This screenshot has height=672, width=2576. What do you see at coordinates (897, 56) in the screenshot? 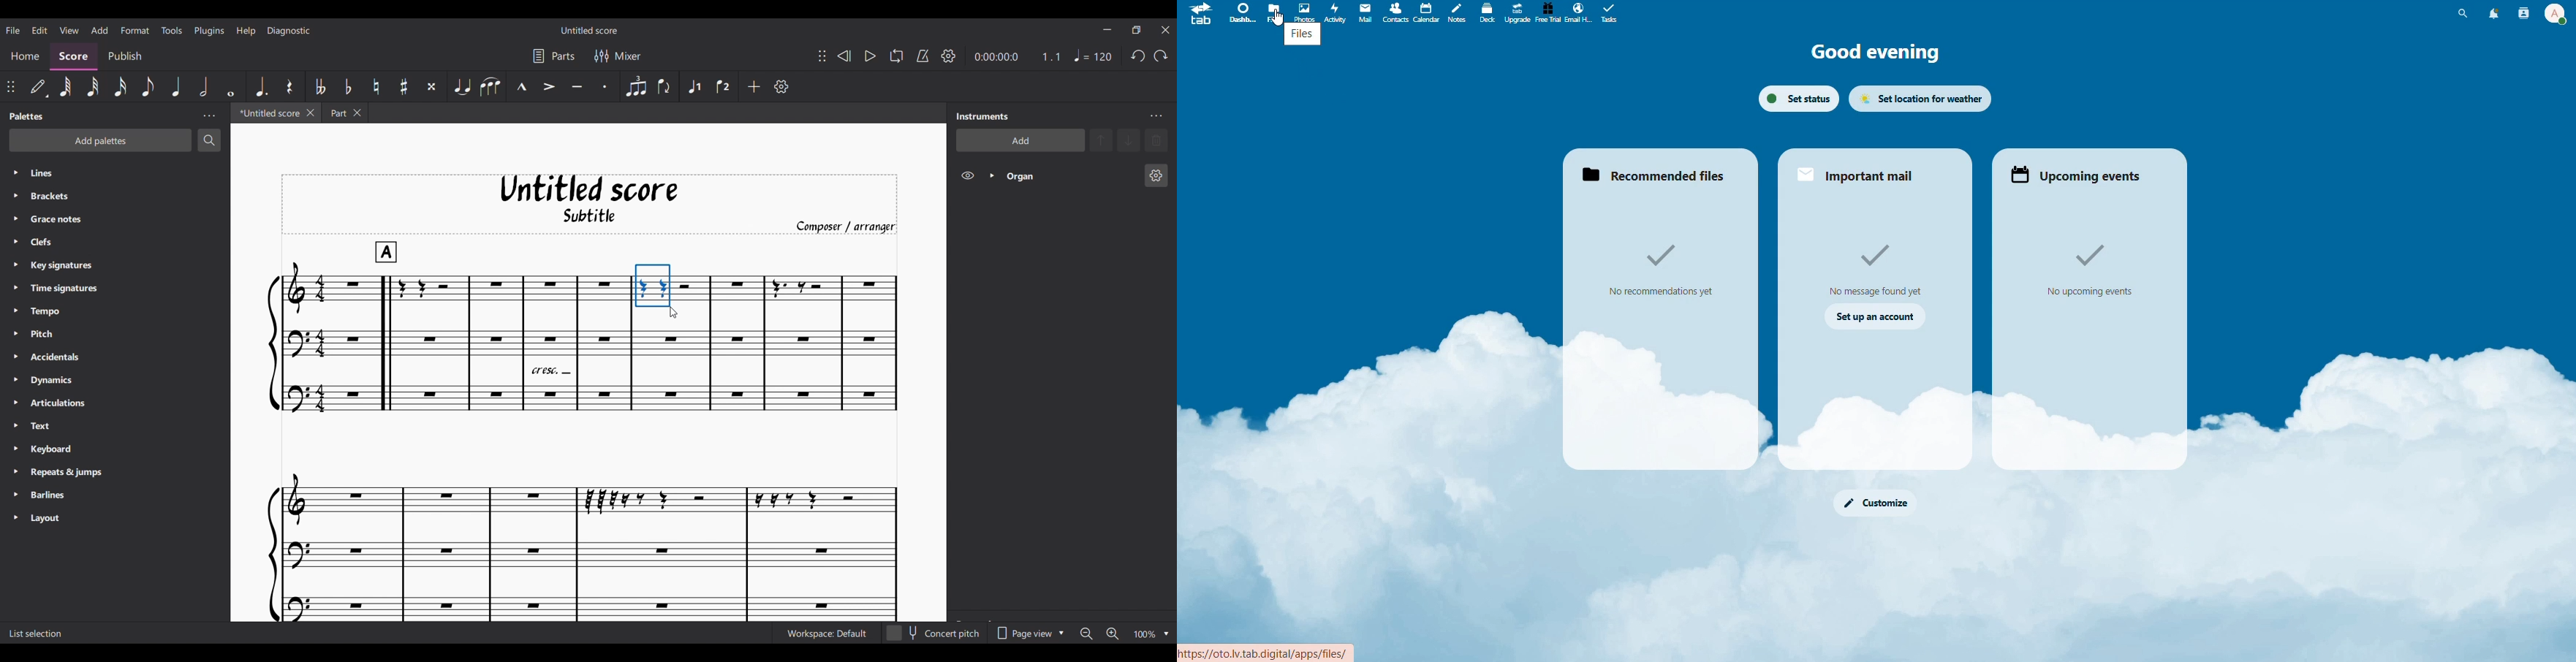
I see `Looping playback` at bounding box center [897, 56].